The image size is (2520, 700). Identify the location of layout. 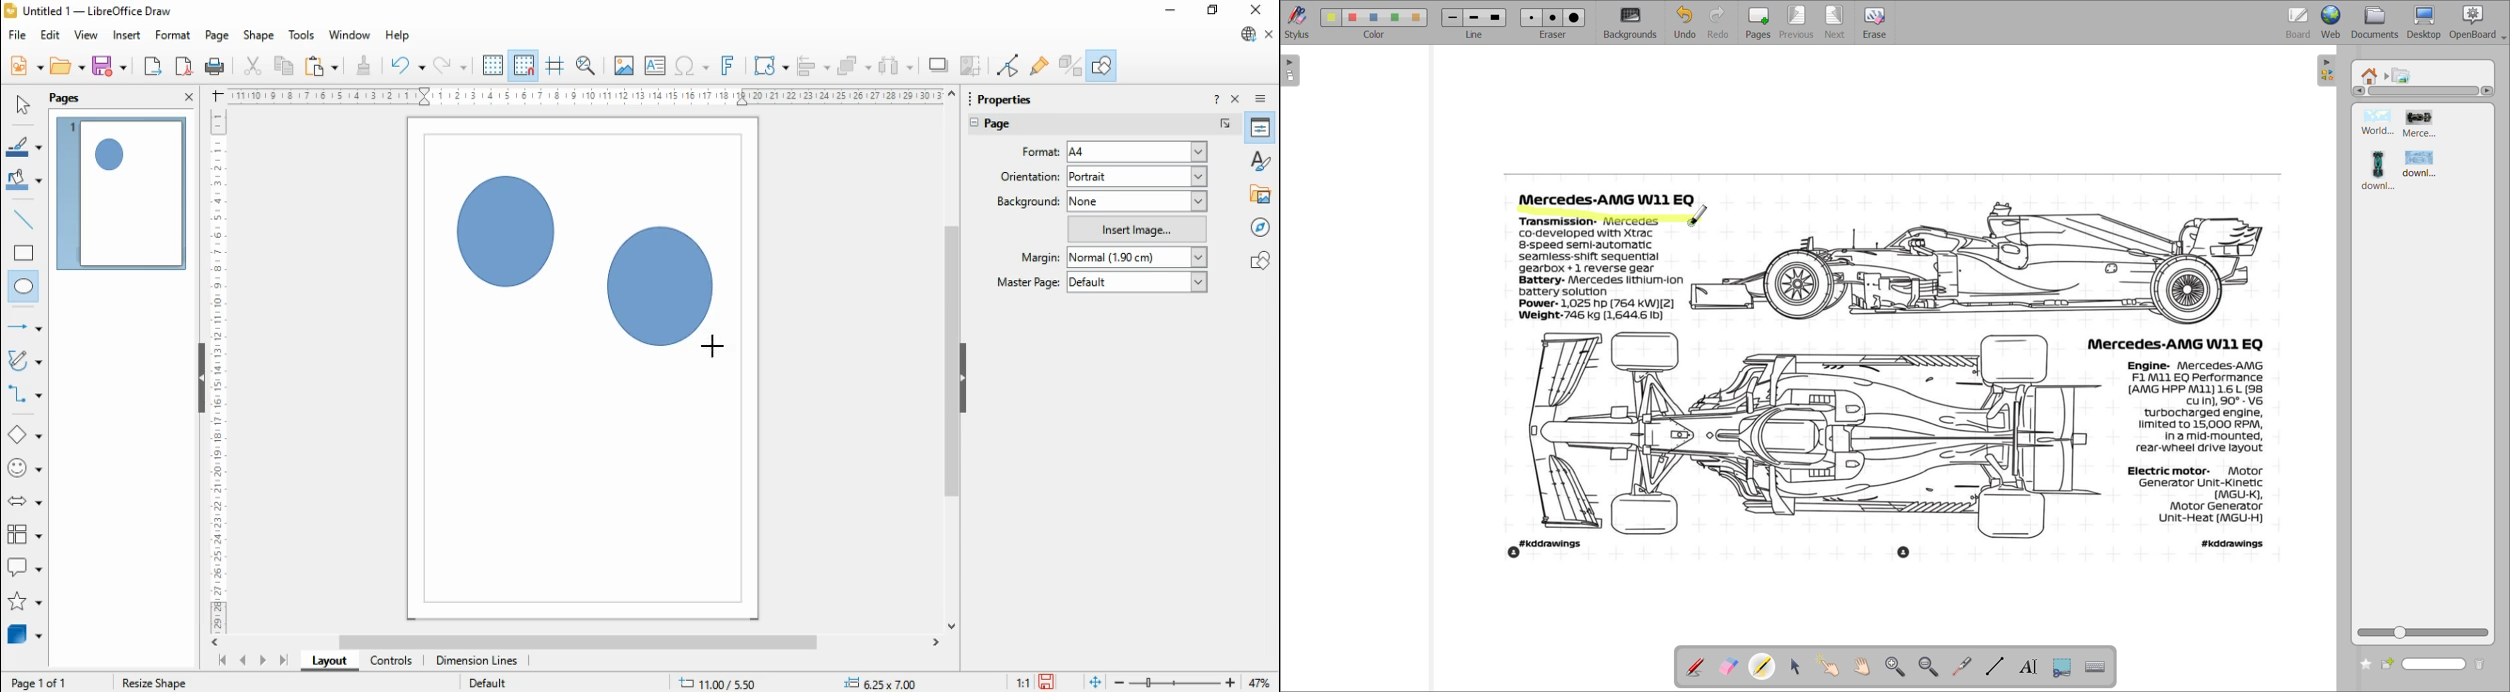
(328, 660).